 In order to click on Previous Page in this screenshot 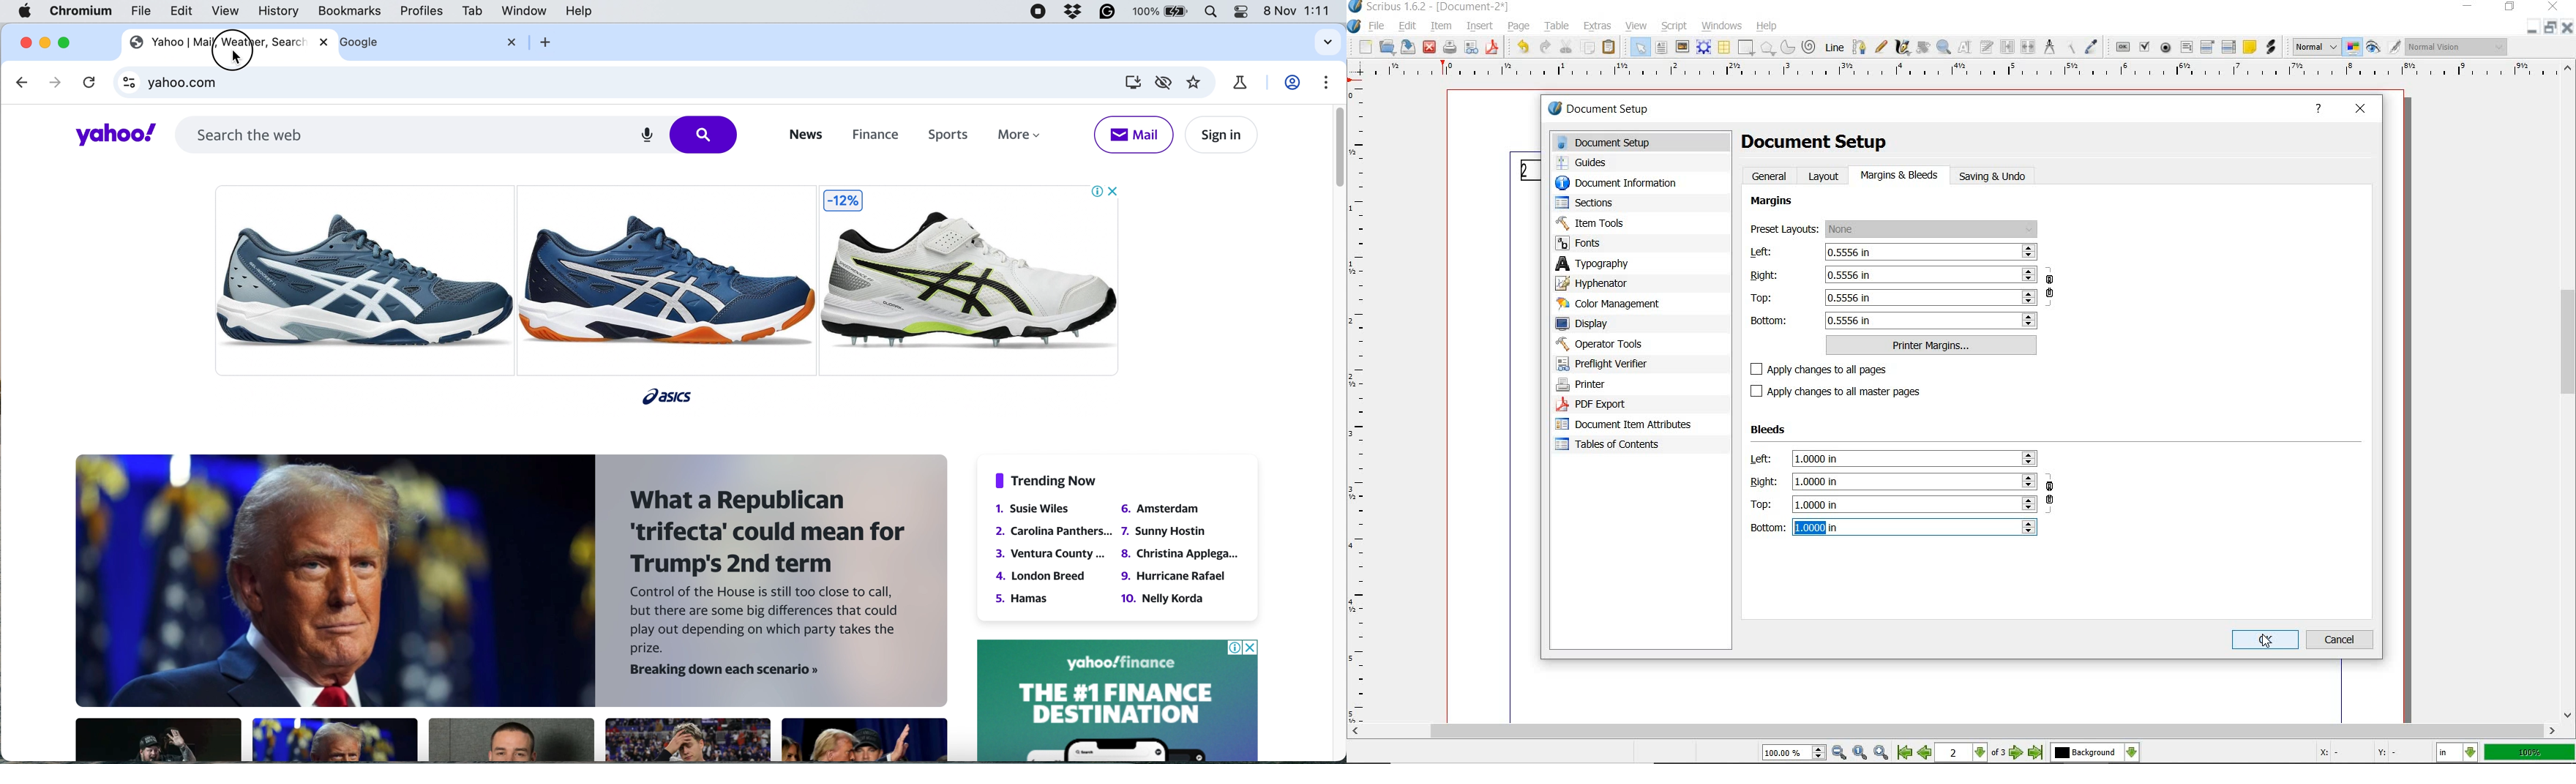, I will do `click(1926, 754)`.